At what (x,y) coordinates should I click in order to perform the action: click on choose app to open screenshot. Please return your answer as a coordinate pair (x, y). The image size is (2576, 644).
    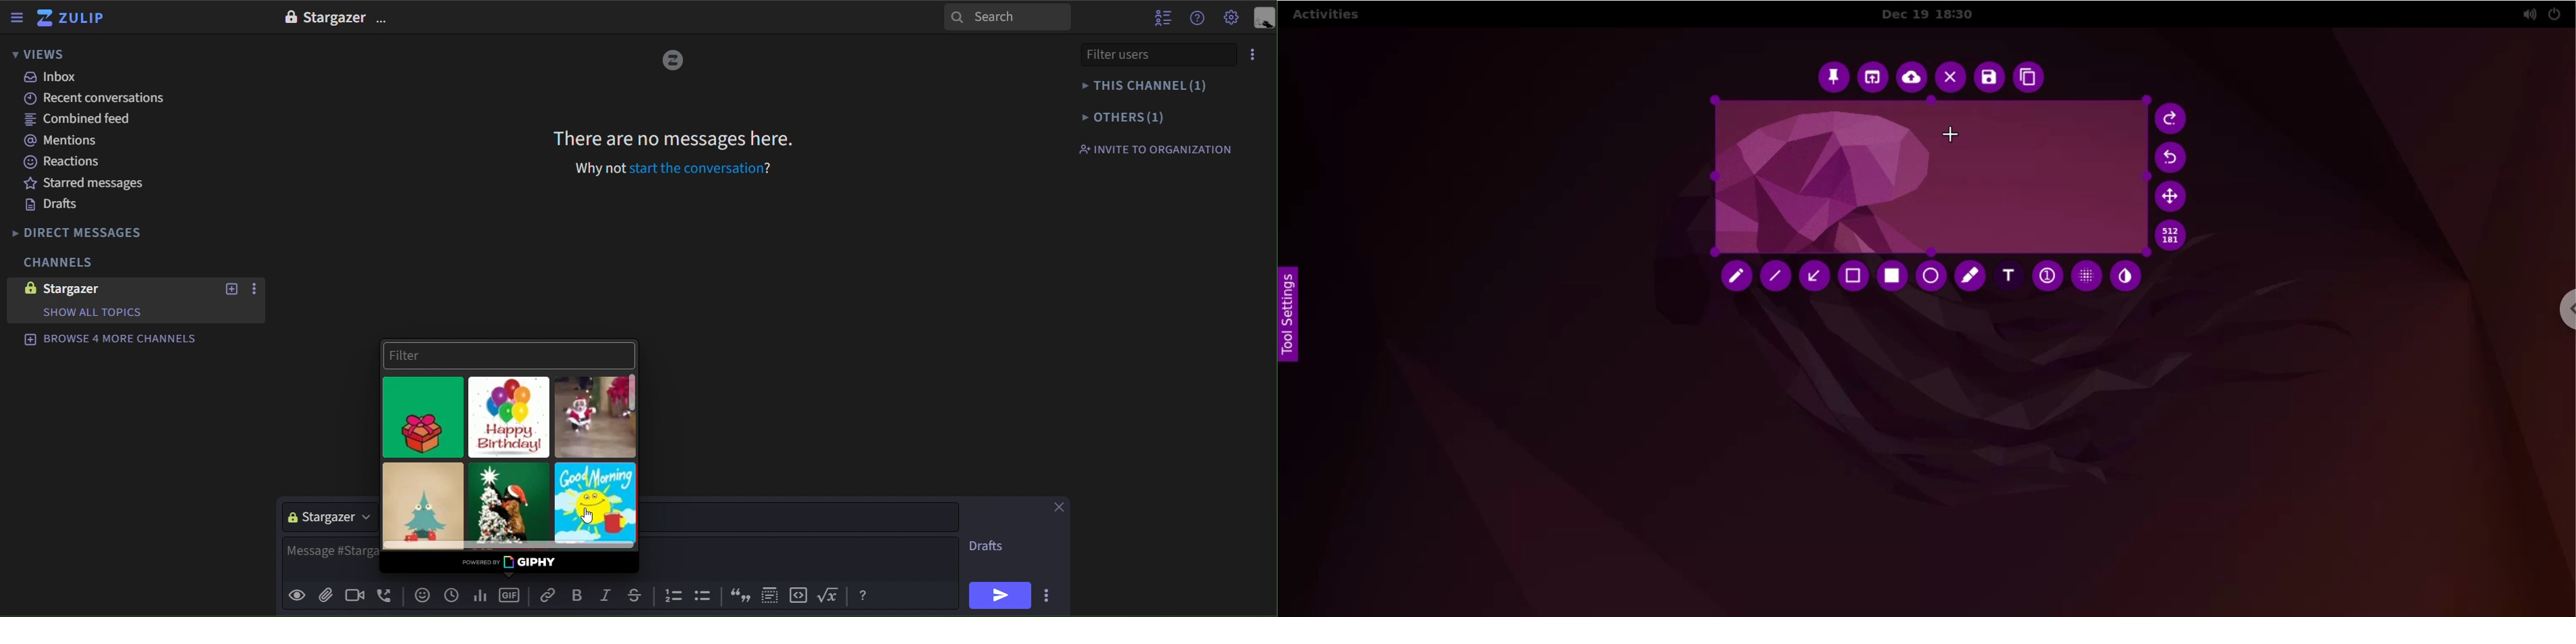
    Looking at the image, I should click on (1872, 78).